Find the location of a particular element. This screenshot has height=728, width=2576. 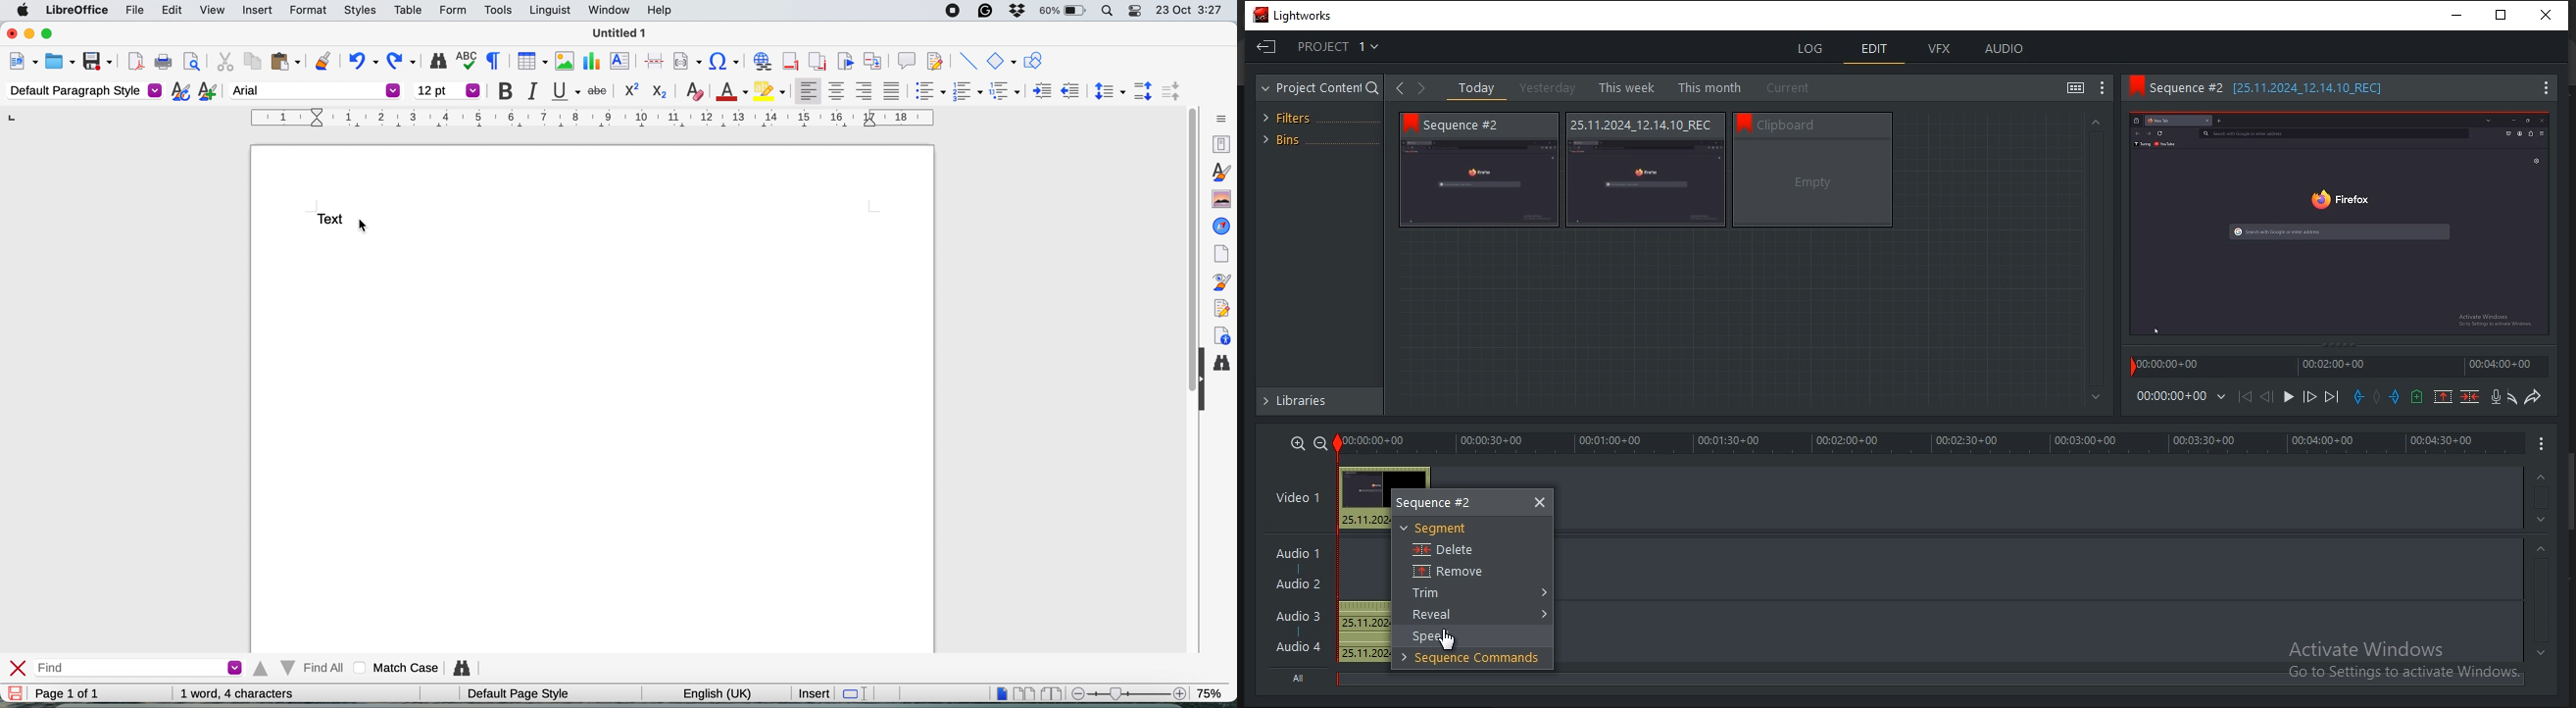

system logo is located at coordinates (23, 10).